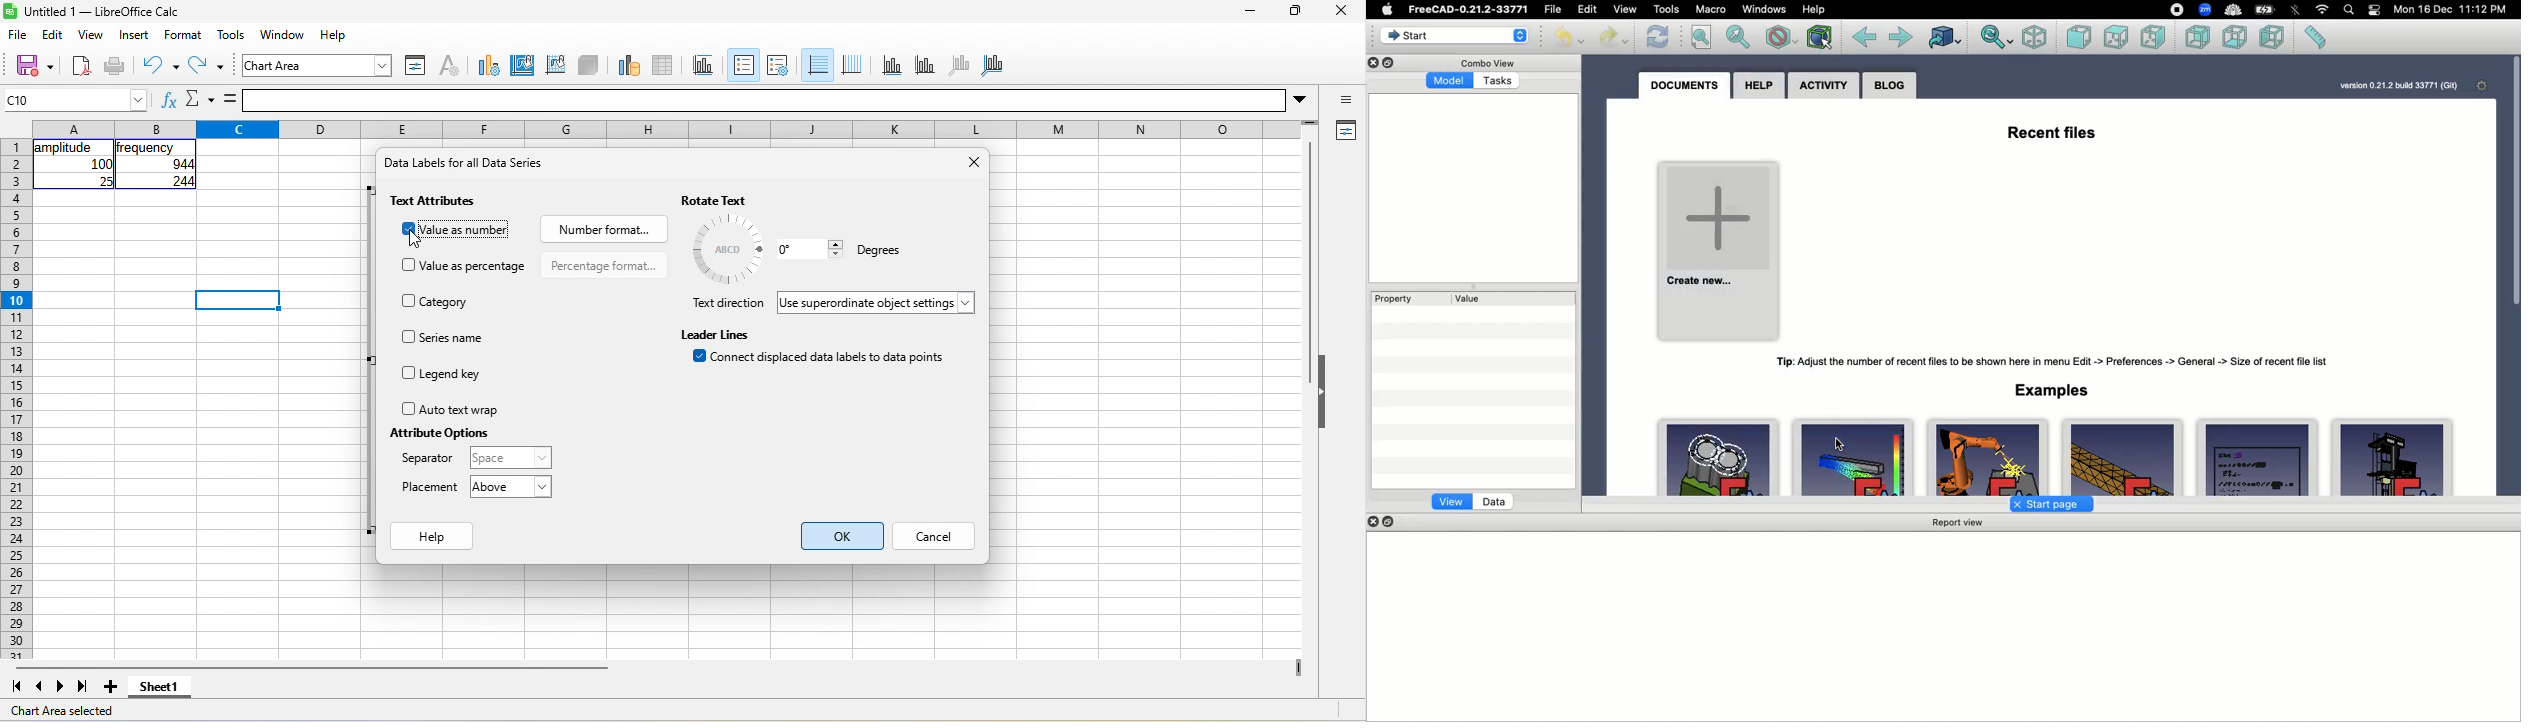 Image resolution: width=2548 pixels, height=728 pixels. Describe the element at coordinates (1998, 39) in the screenshot. I see `Sync view` at that location.